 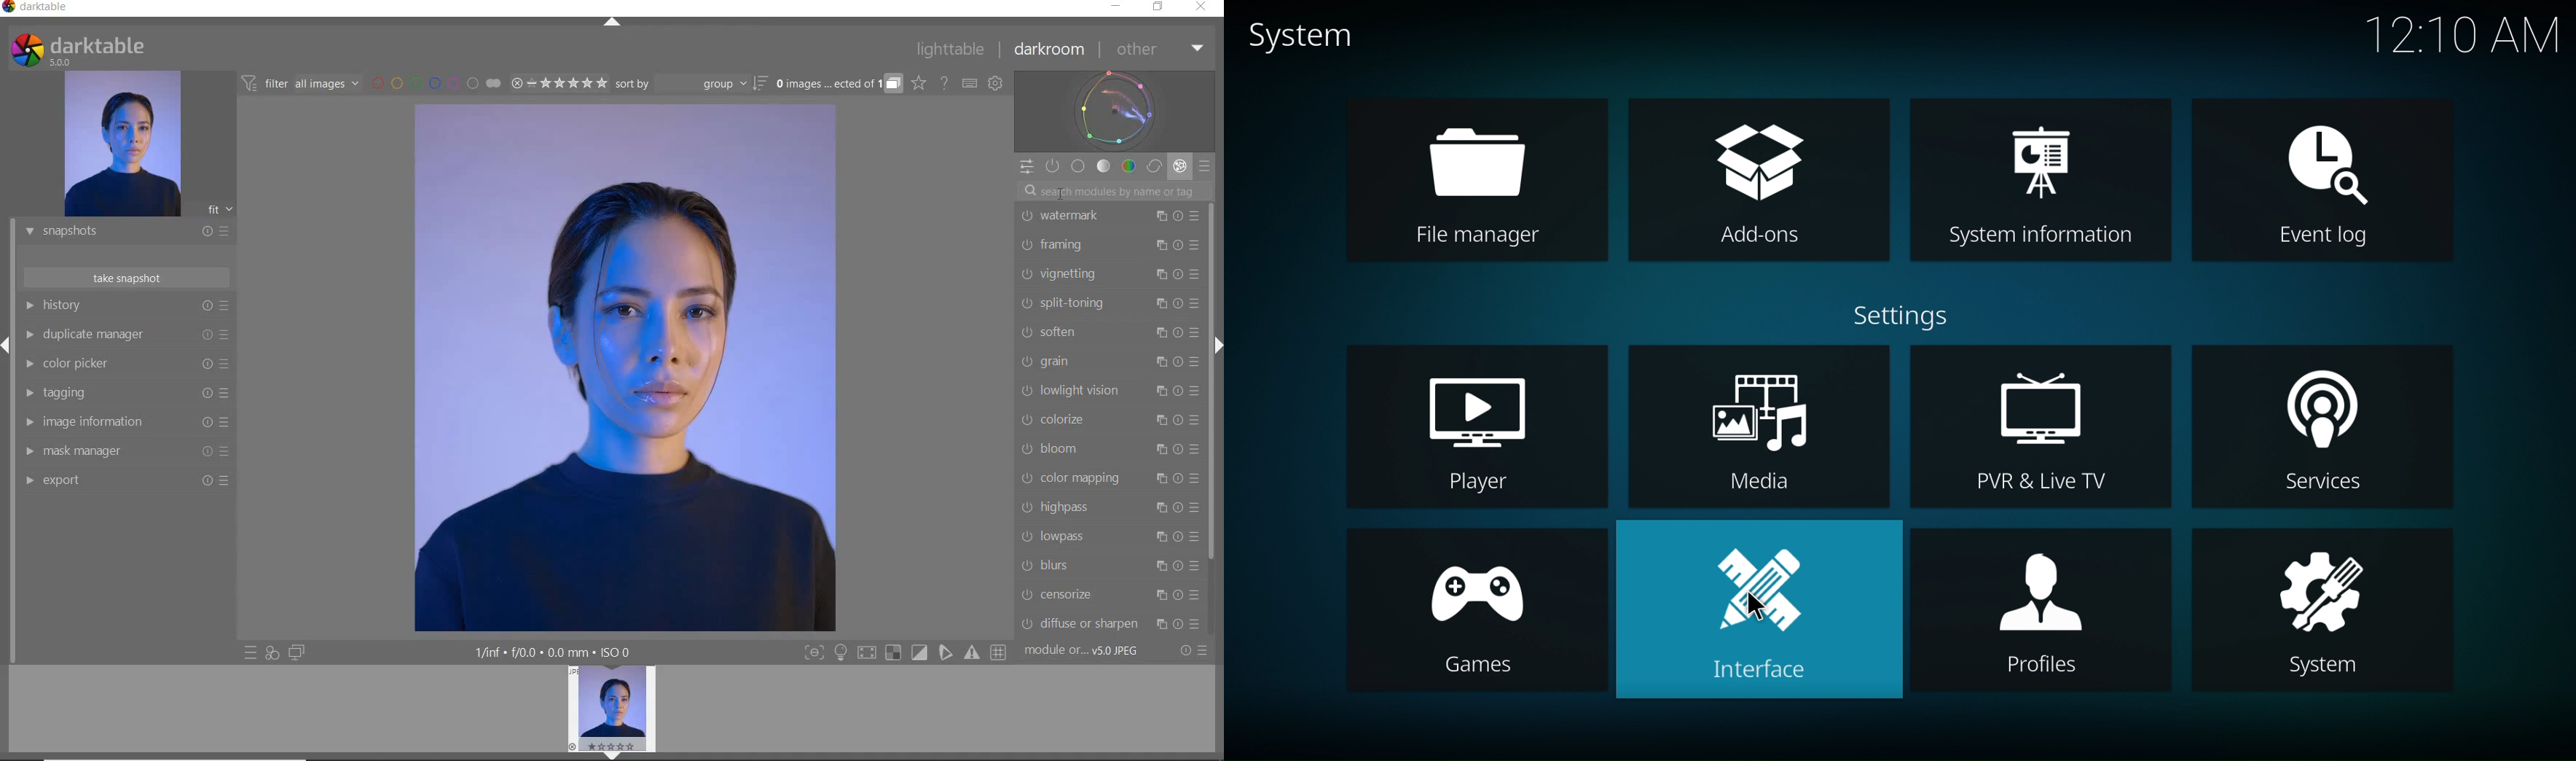 I want to click on IMAGE INFORMATION, so click(x=125, y=424).